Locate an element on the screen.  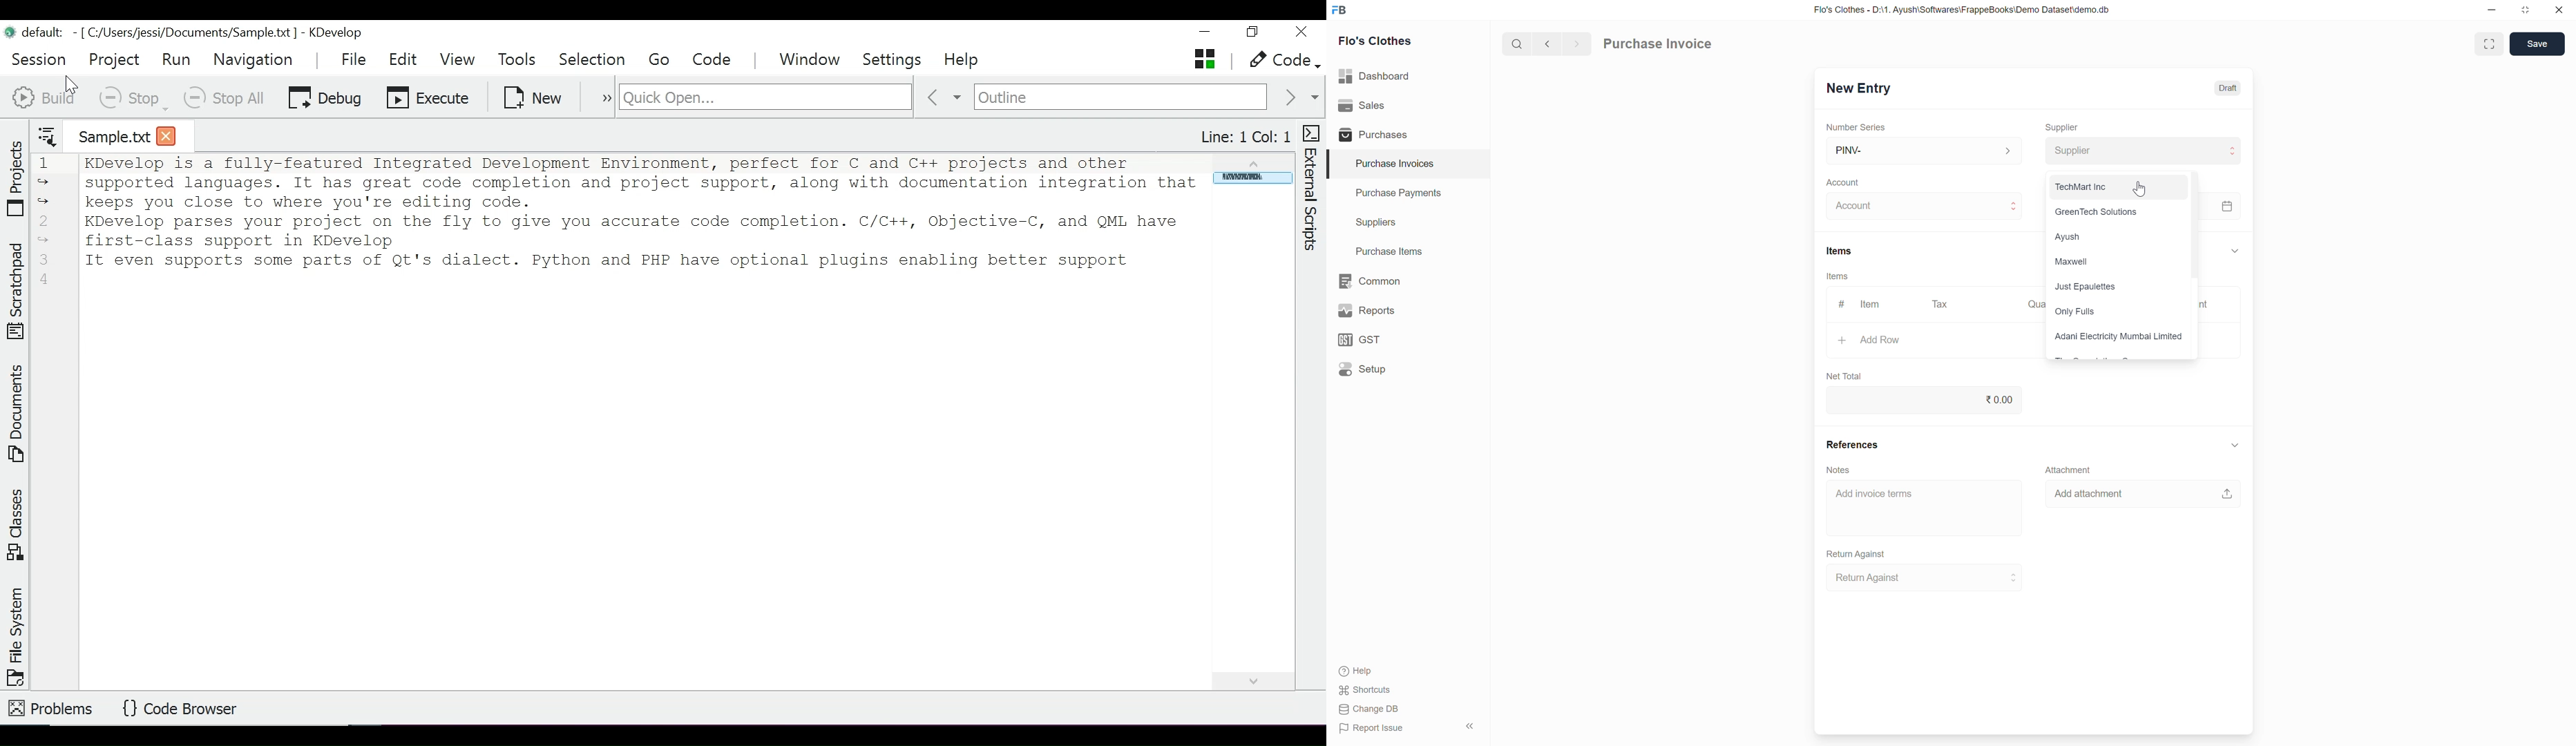
Save is located at coordinates (2537, 44).